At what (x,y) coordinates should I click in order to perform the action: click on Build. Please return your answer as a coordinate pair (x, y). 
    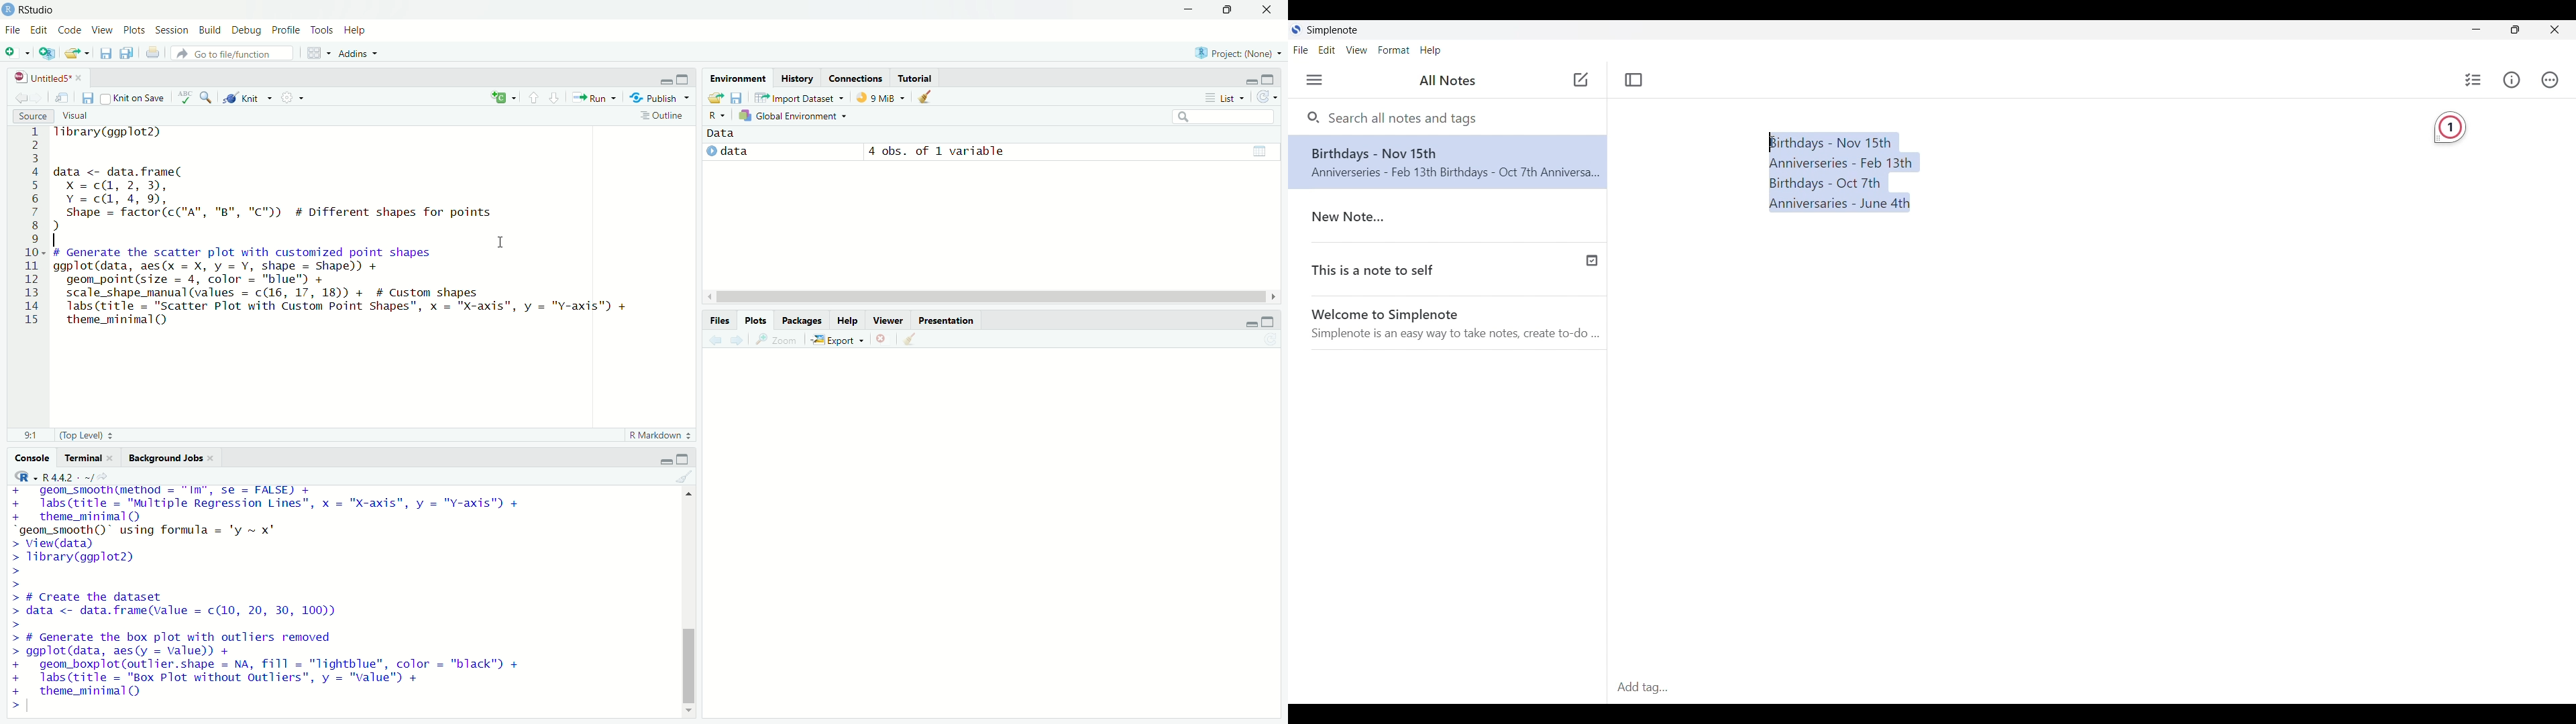
    Looking at the image, I should click on (209, 29).